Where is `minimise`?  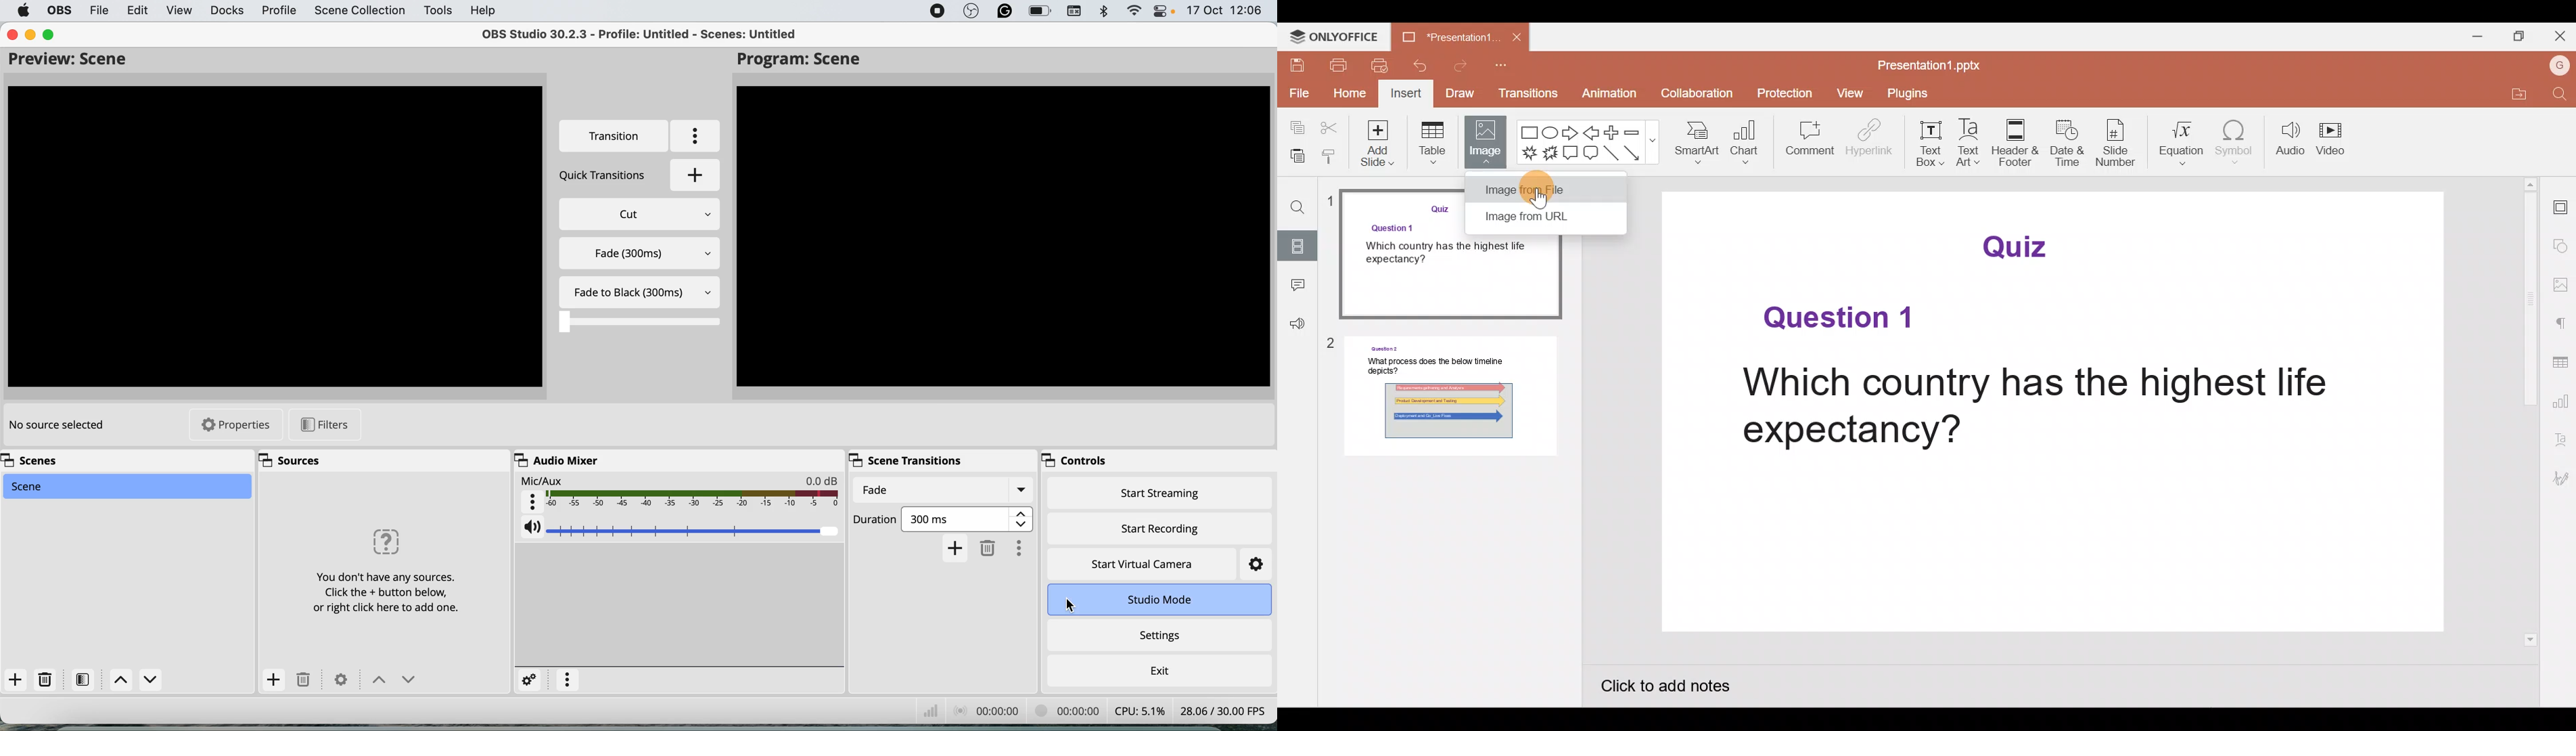
minimise is located at coordinates (32, 35).